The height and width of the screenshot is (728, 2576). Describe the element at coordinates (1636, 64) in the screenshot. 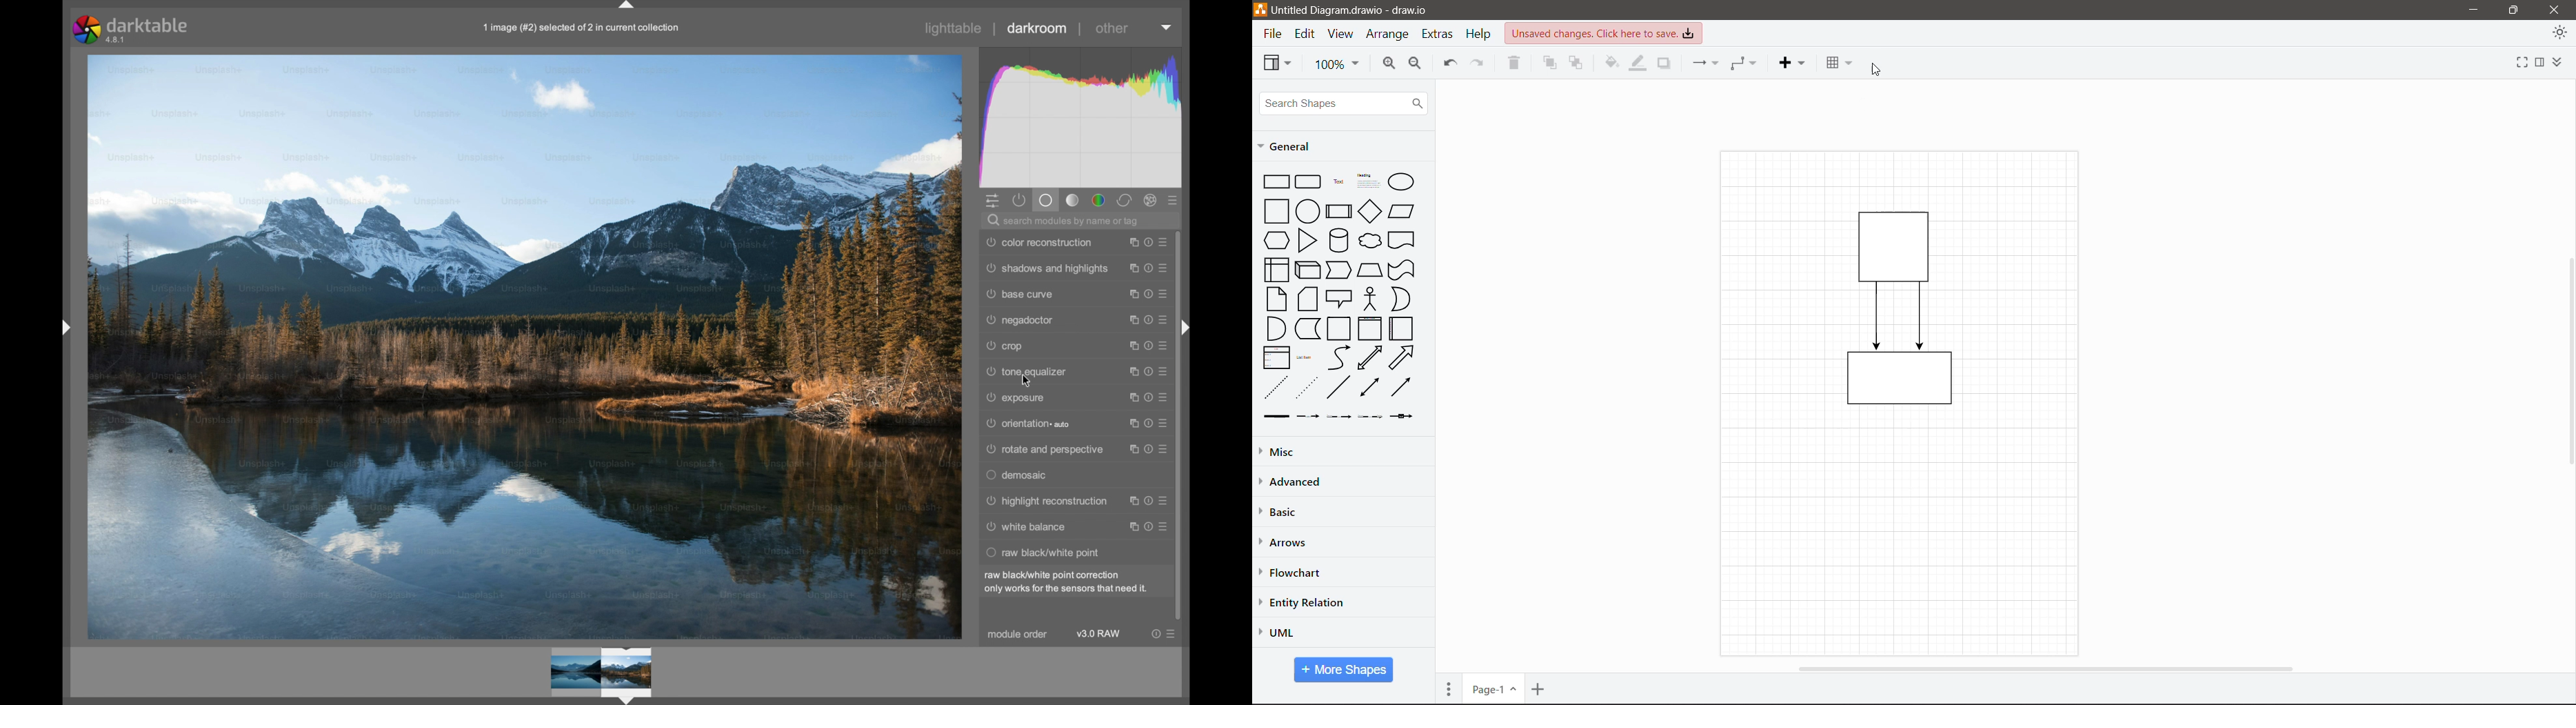

I see `Line Color` at that location.